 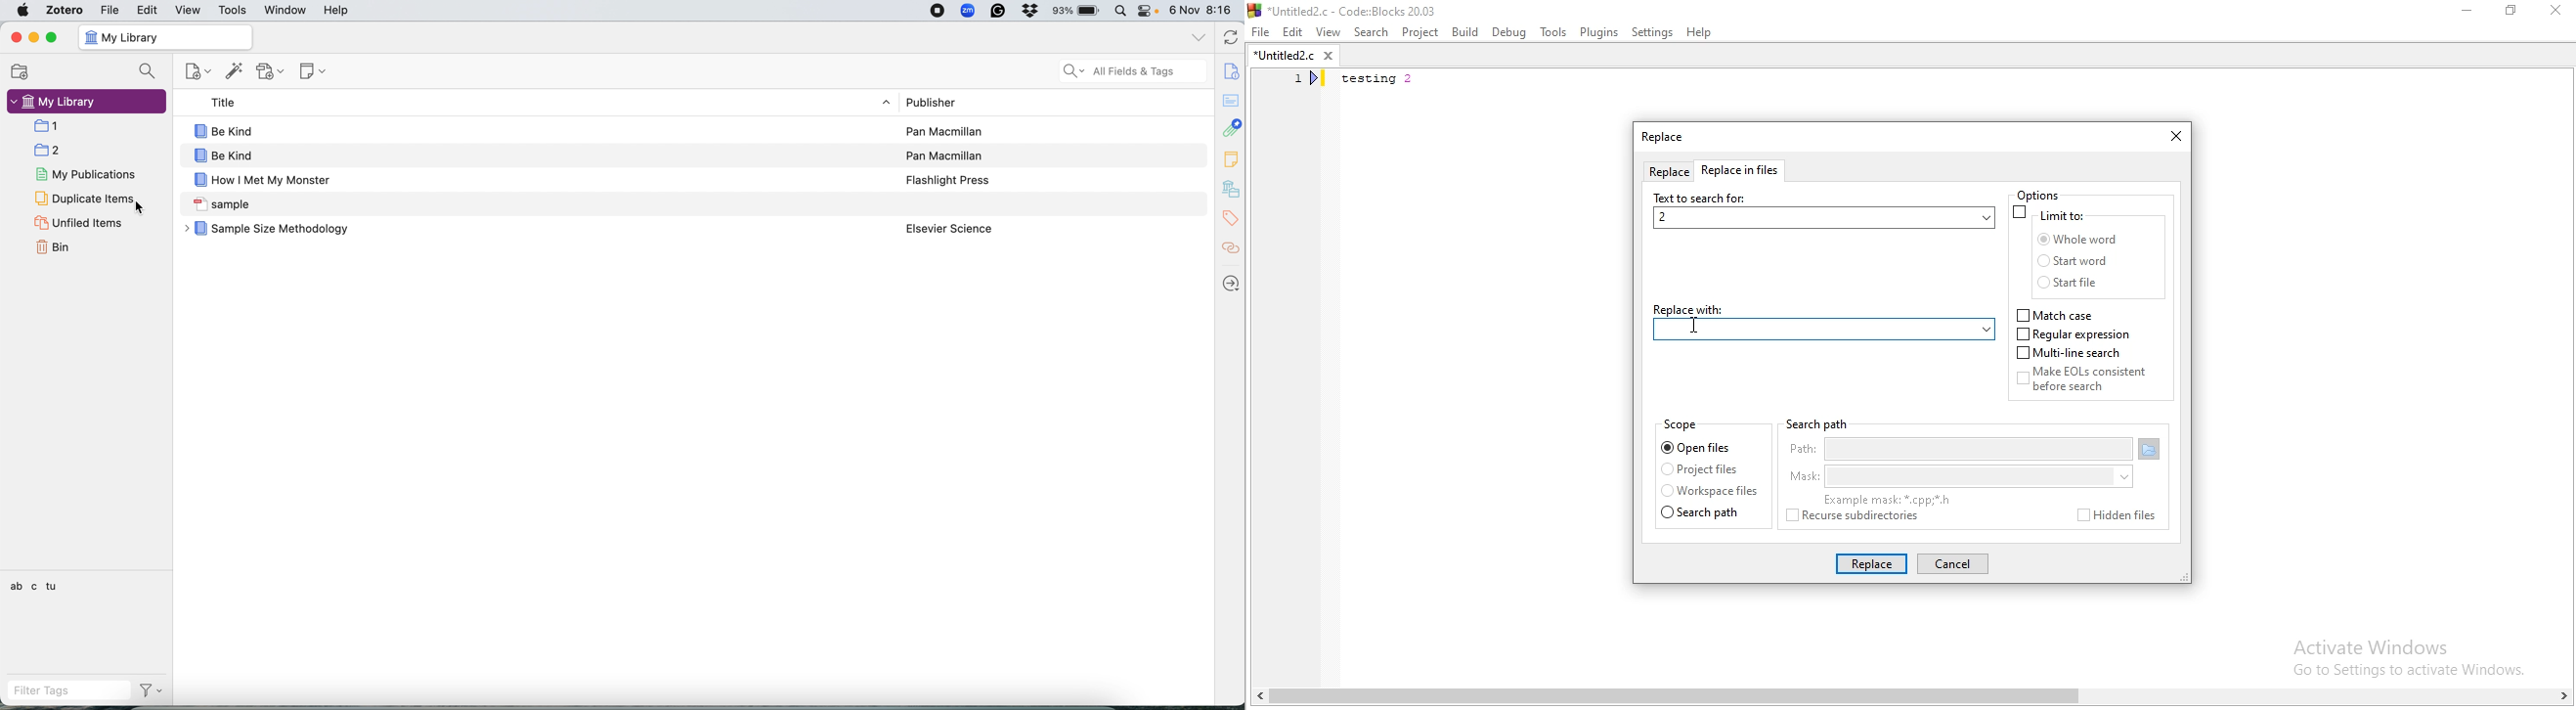 I want to click on add new collection, so click(x=19, y=72).